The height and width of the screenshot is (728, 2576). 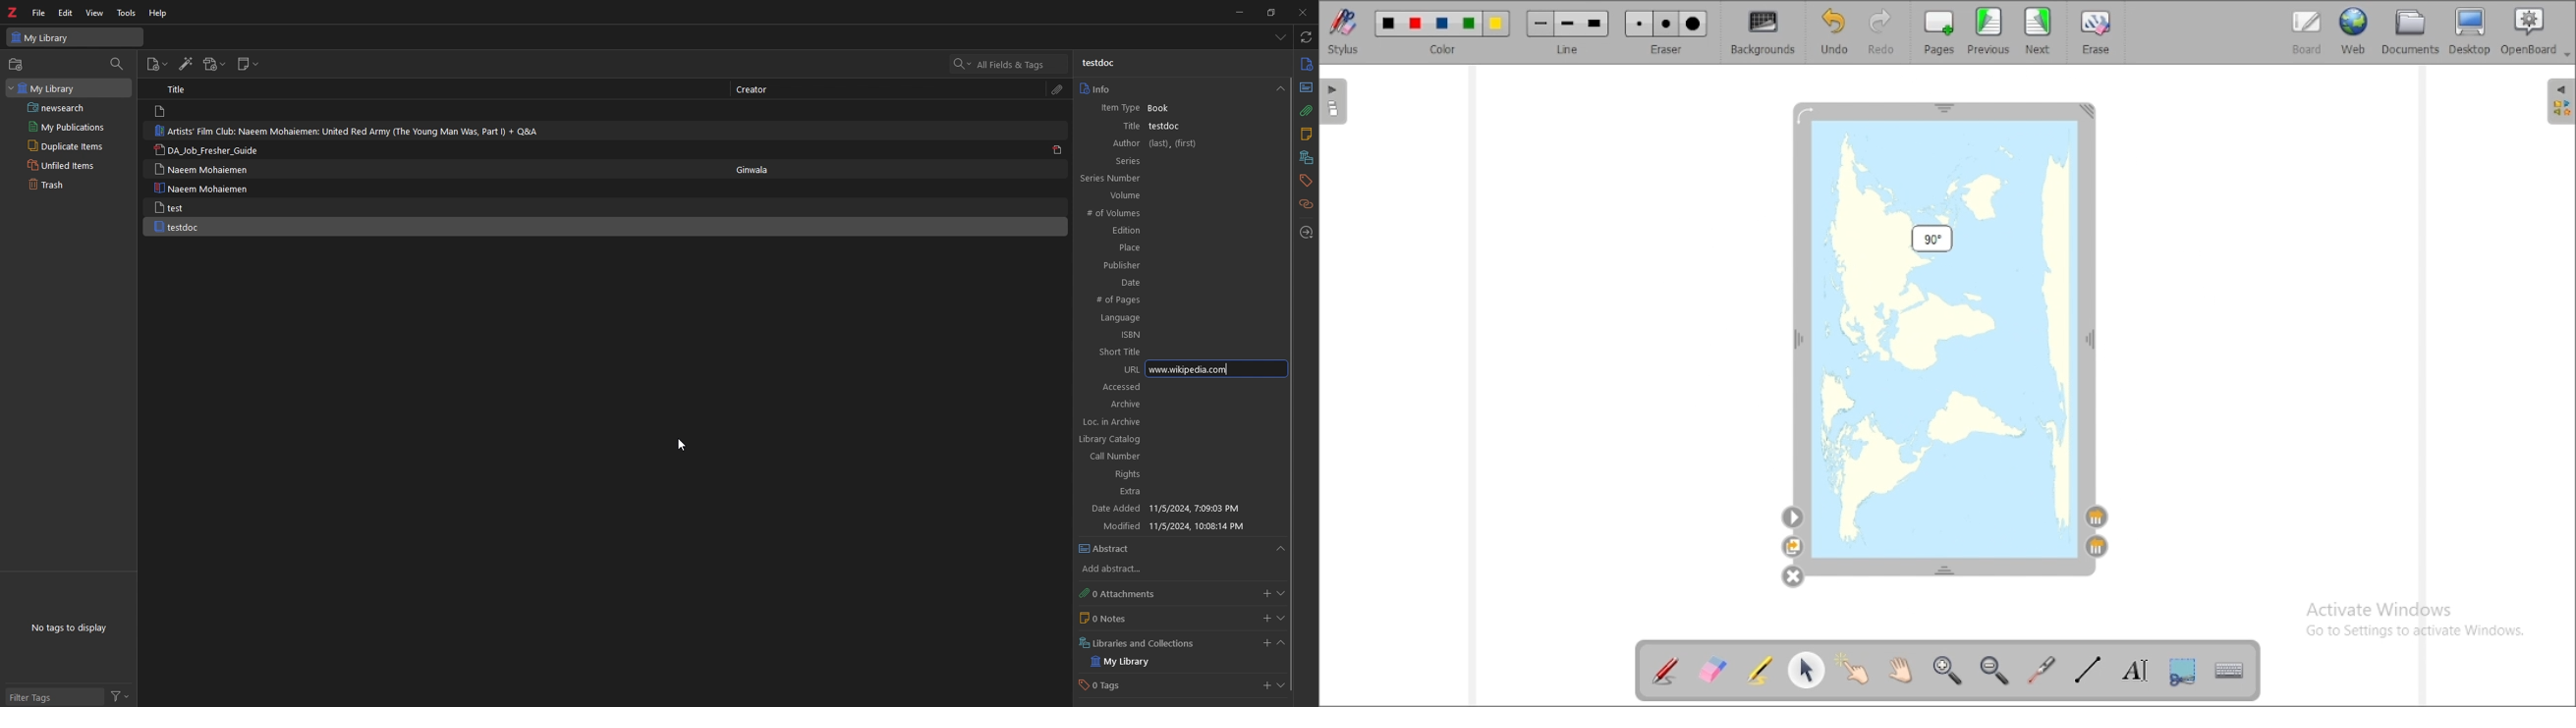 What do you see at coordinates (1306, 181) in the screenshot?
I see `tags` at bounding box center [1306, 181].